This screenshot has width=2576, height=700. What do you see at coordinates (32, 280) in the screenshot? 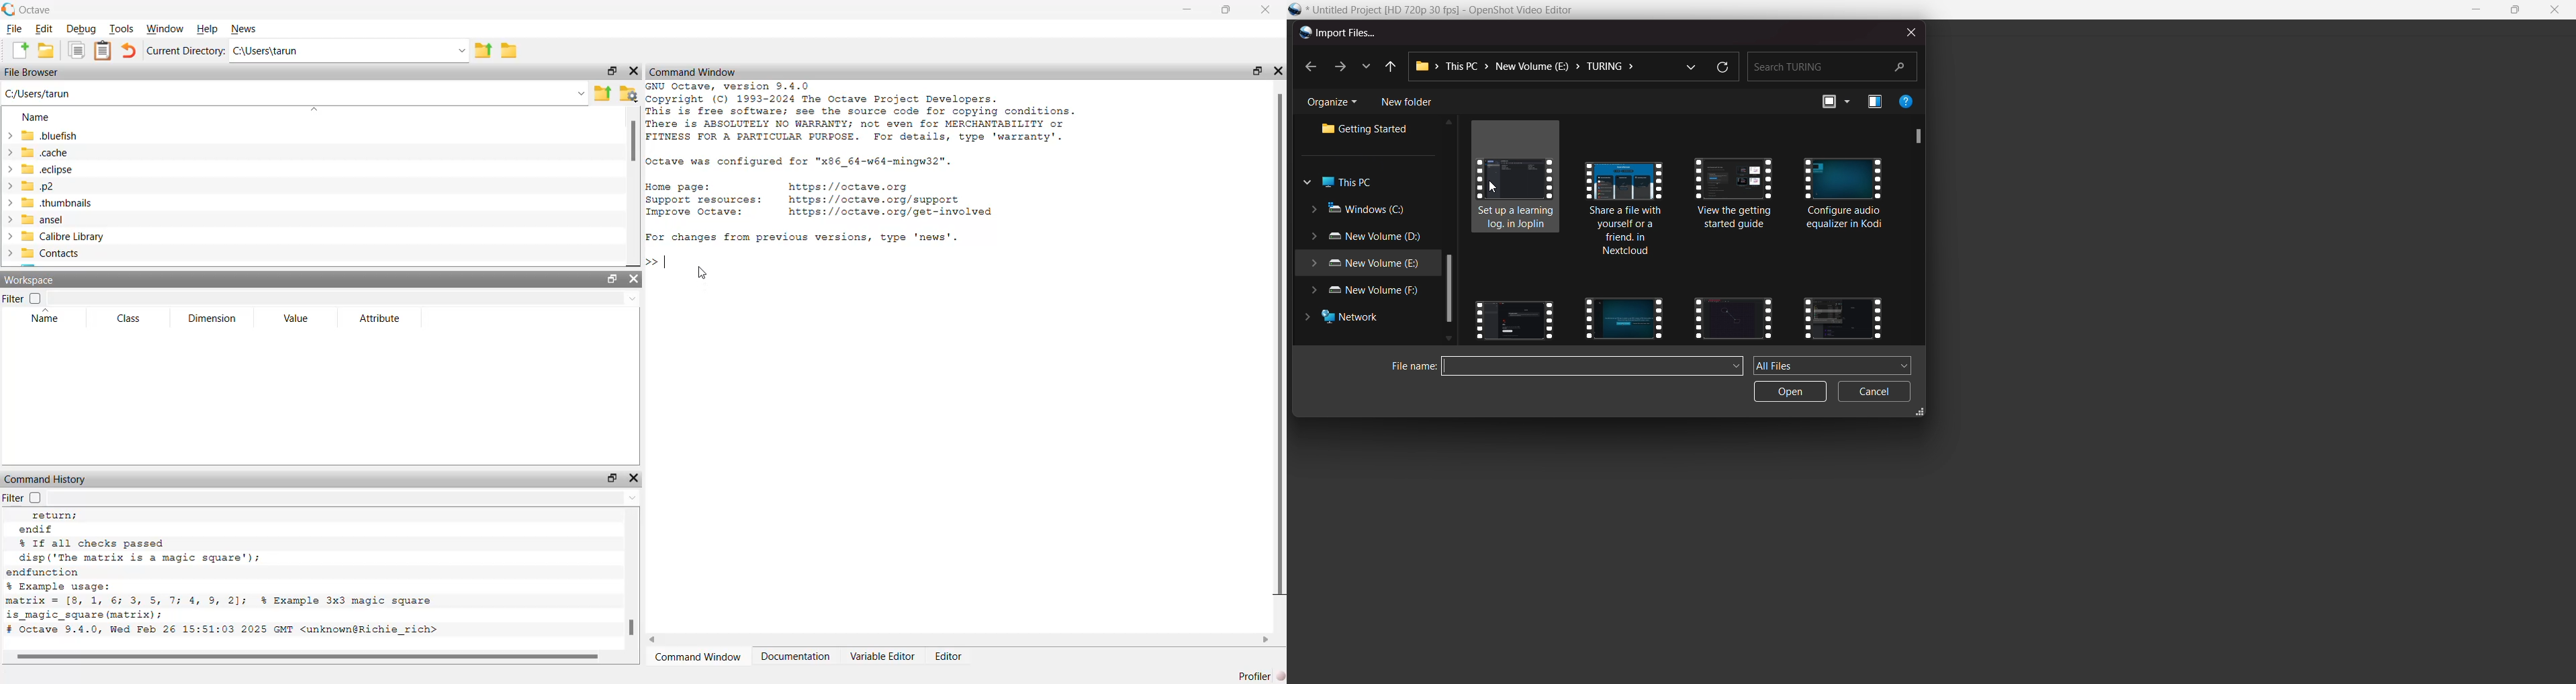
I see `Workspace` at bounding box center [32, 280].